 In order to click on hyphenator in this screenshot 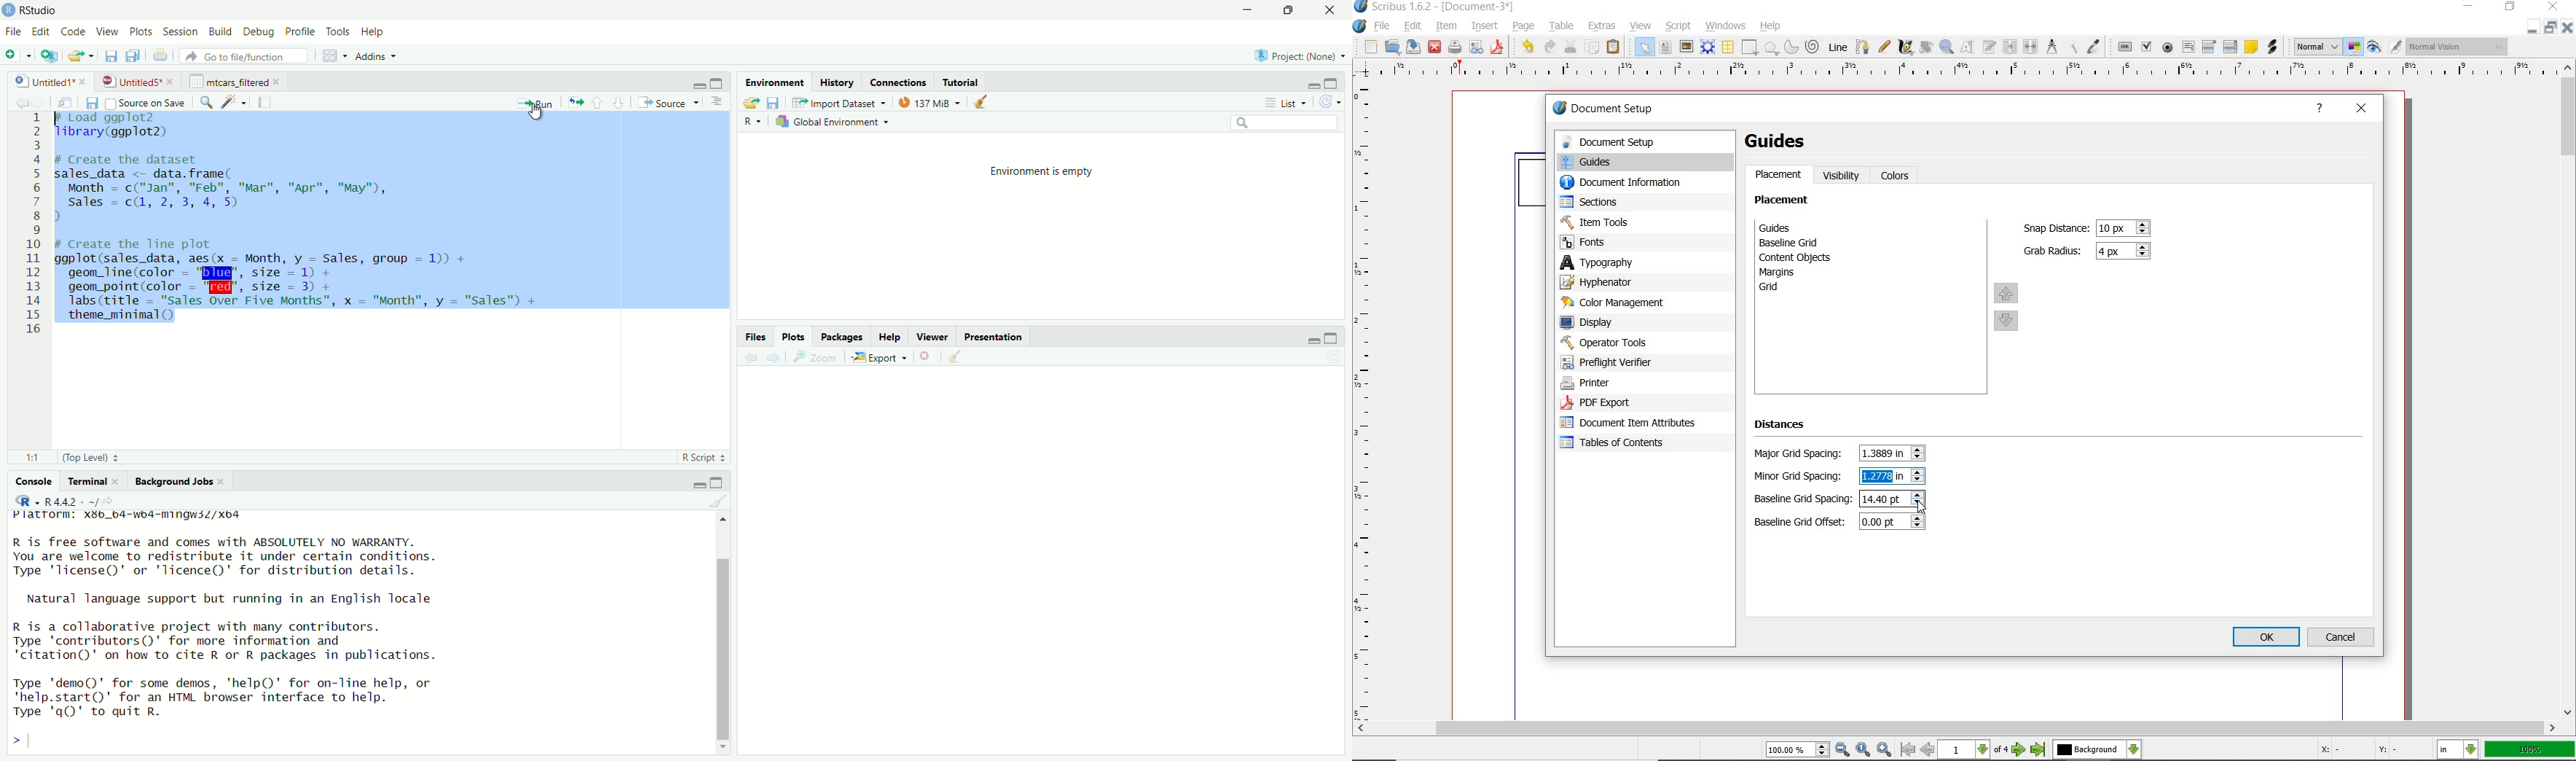, I will do `click(1636, 283)`.